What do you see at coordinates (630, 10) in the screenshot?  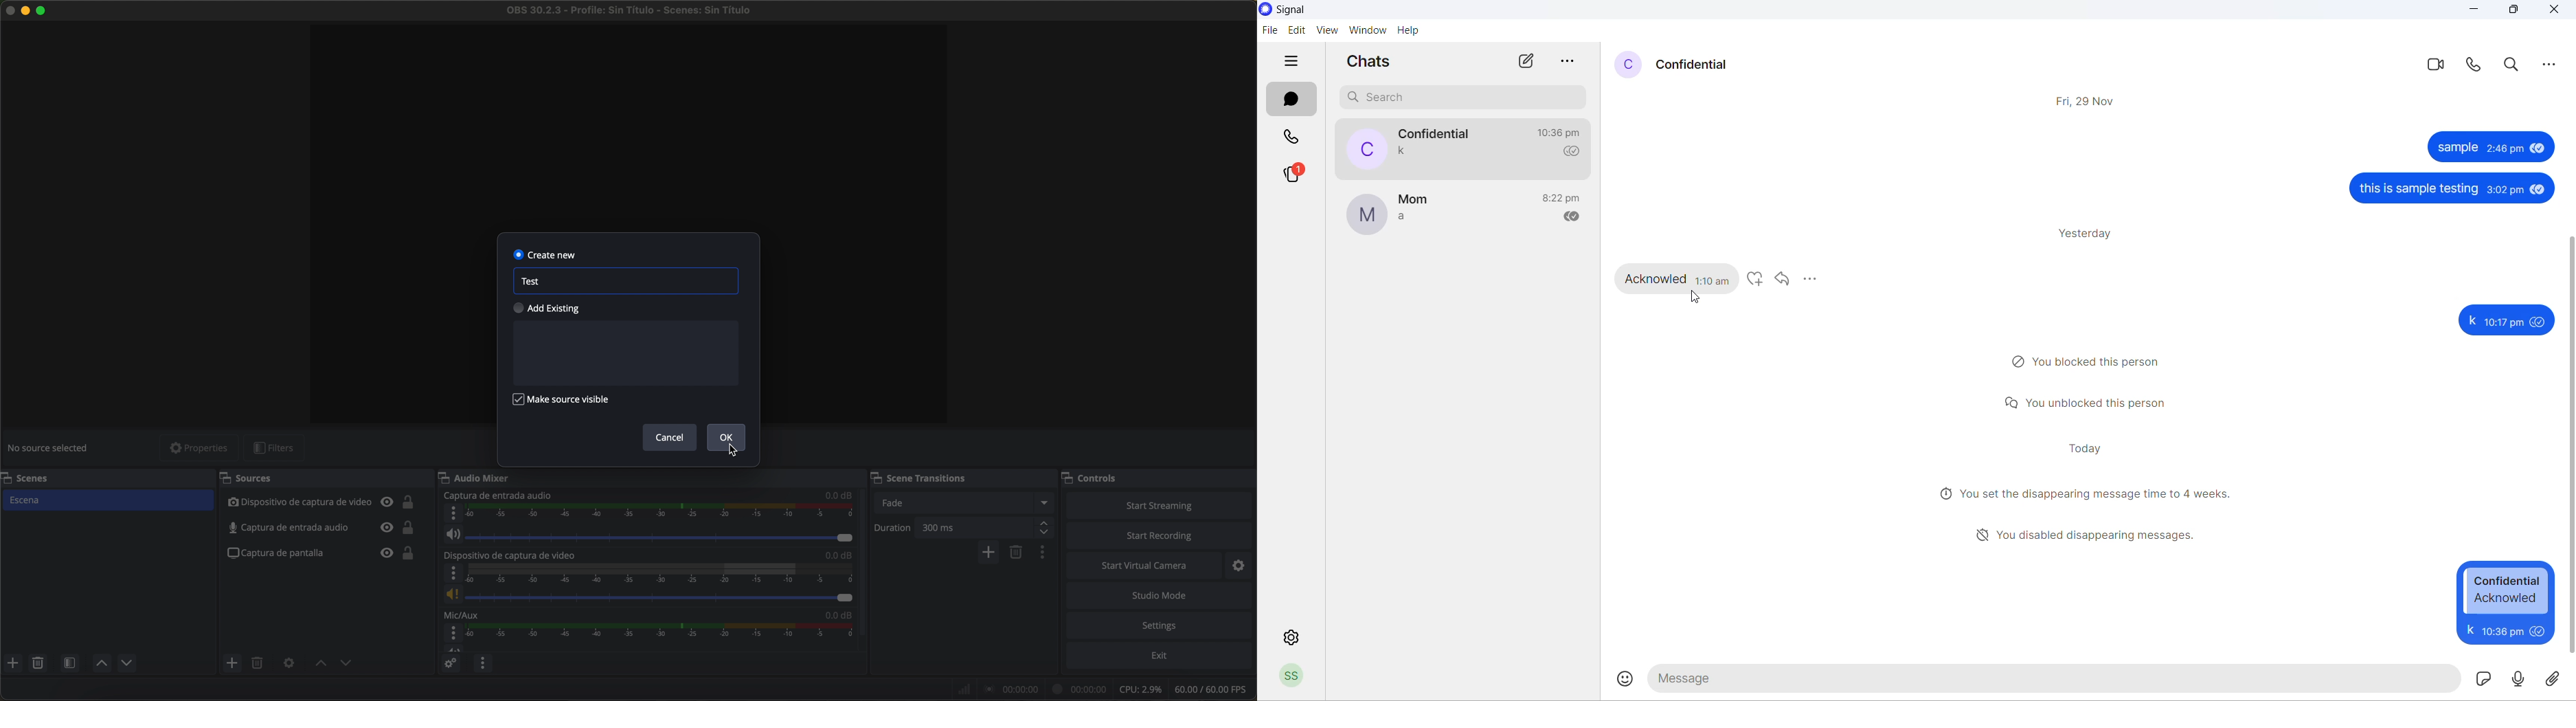 I see `filename` at bounding box center [630, 10].